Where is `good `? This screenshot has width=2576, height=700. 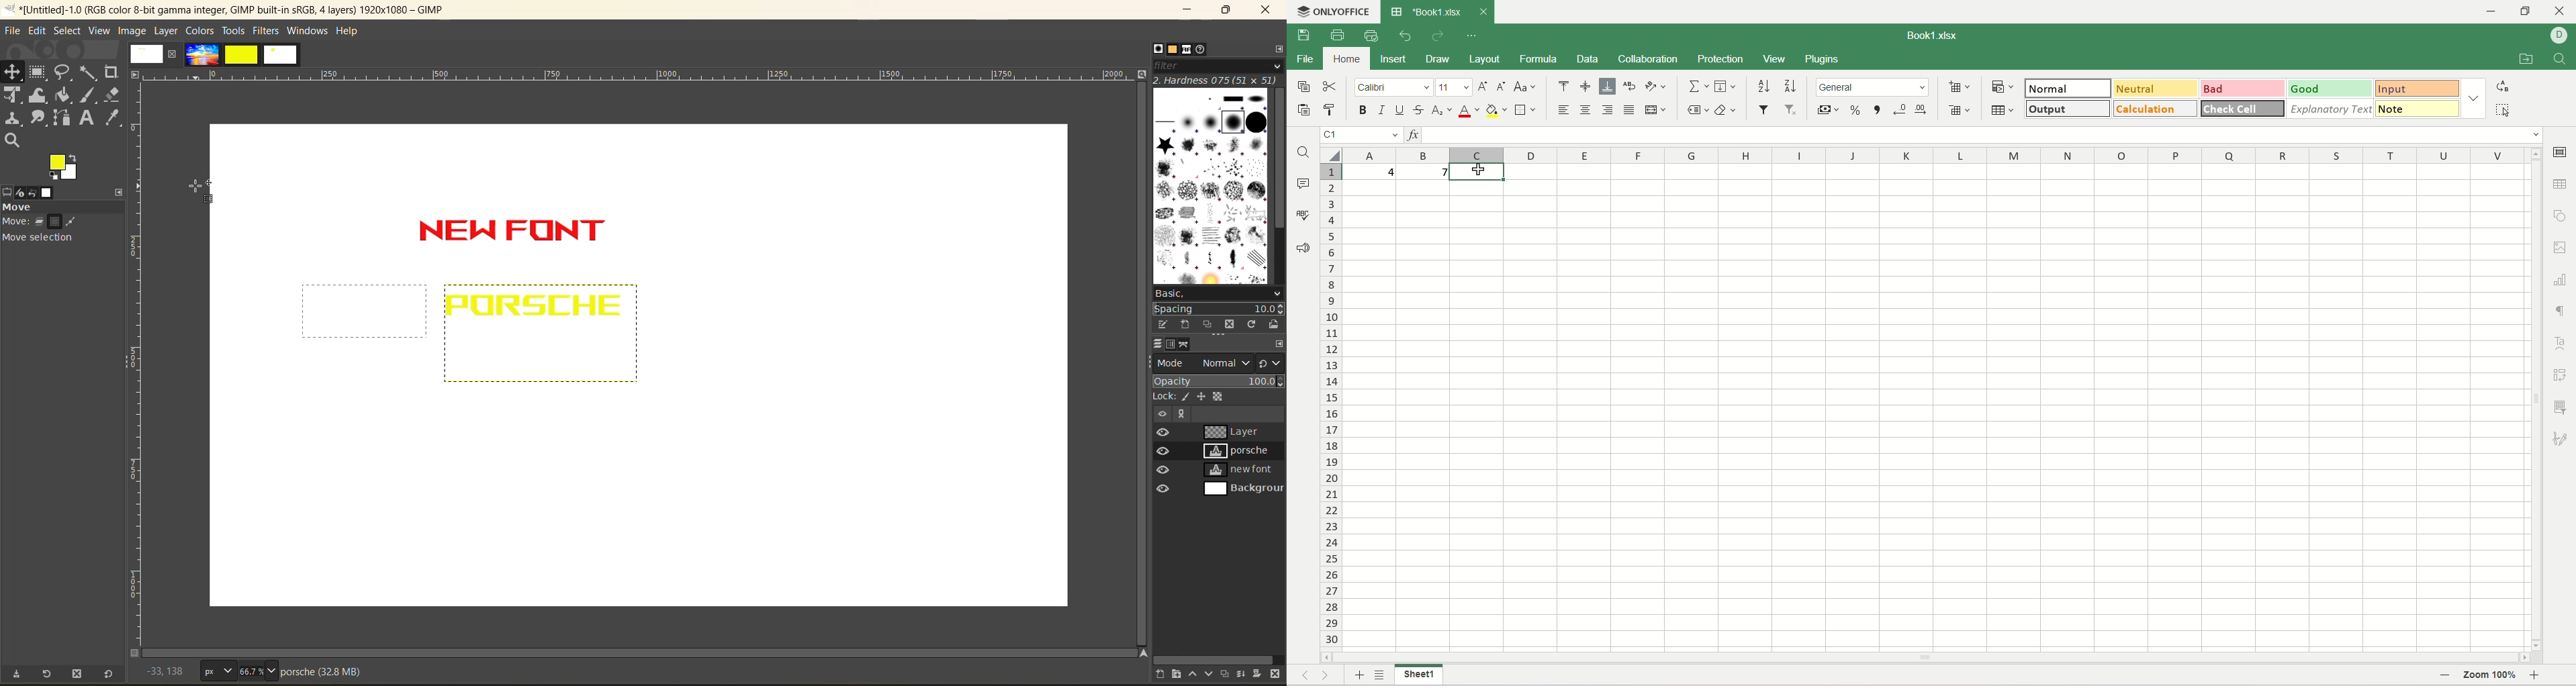
good  is located at coordinates (2332, 89).